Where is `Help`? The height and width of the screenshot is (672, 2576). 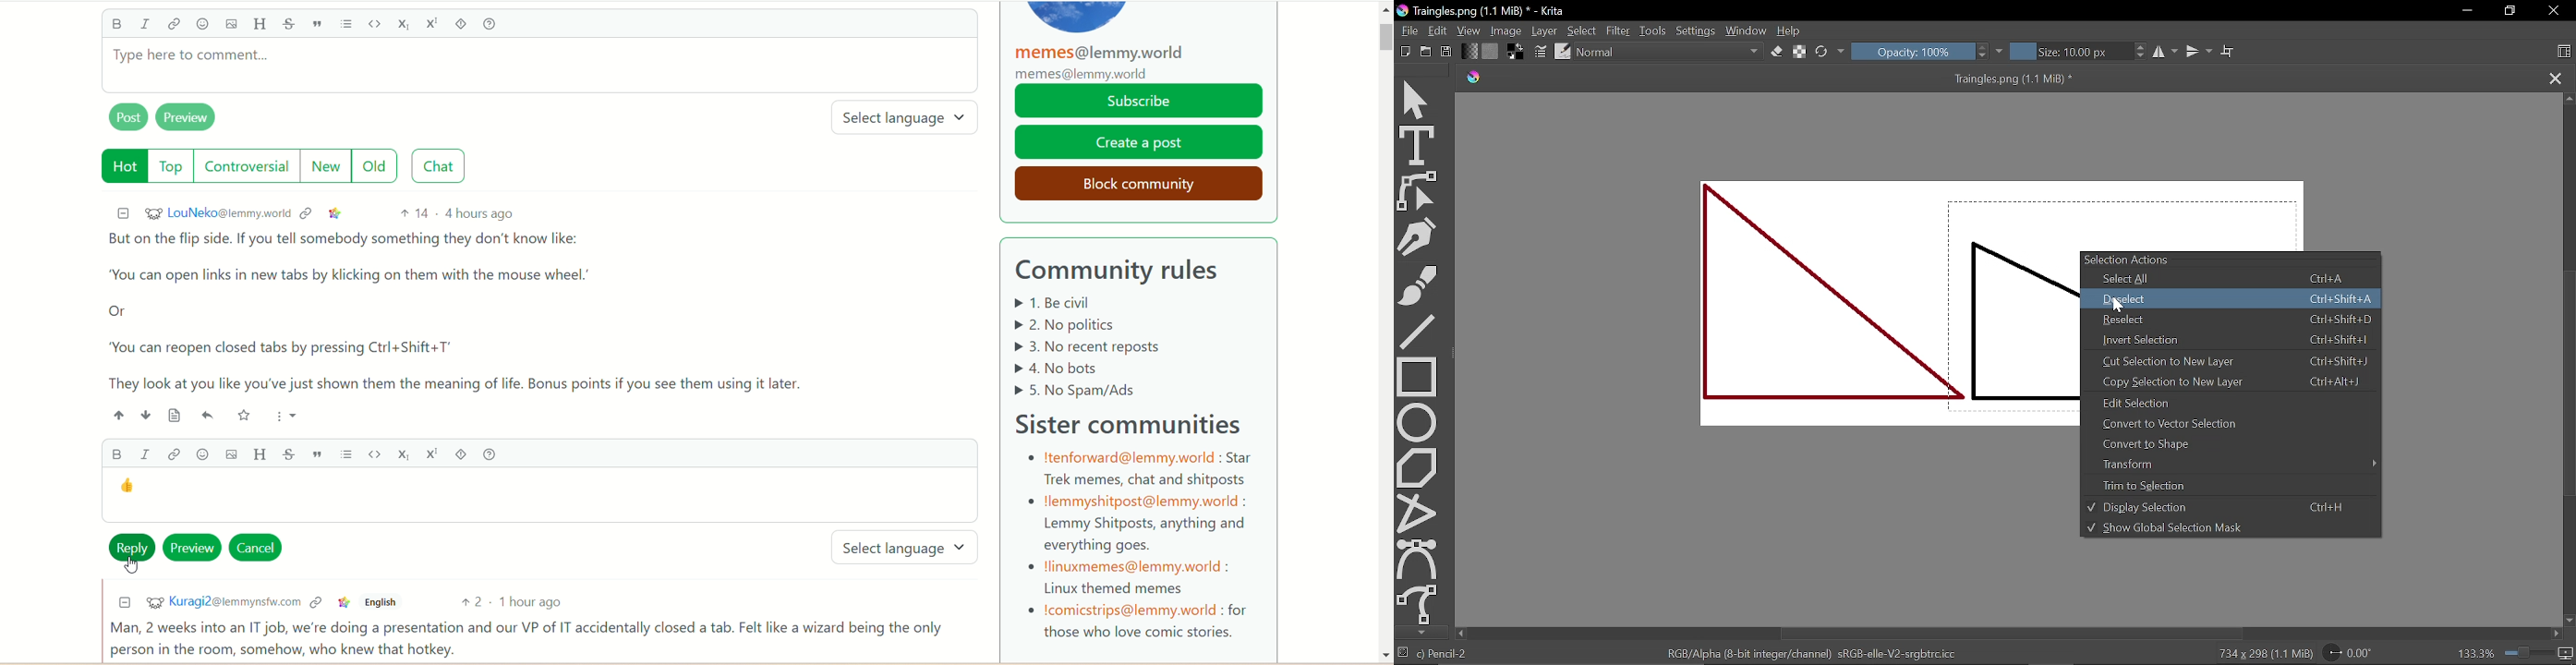
Help is located at coordinates (1791, 31).